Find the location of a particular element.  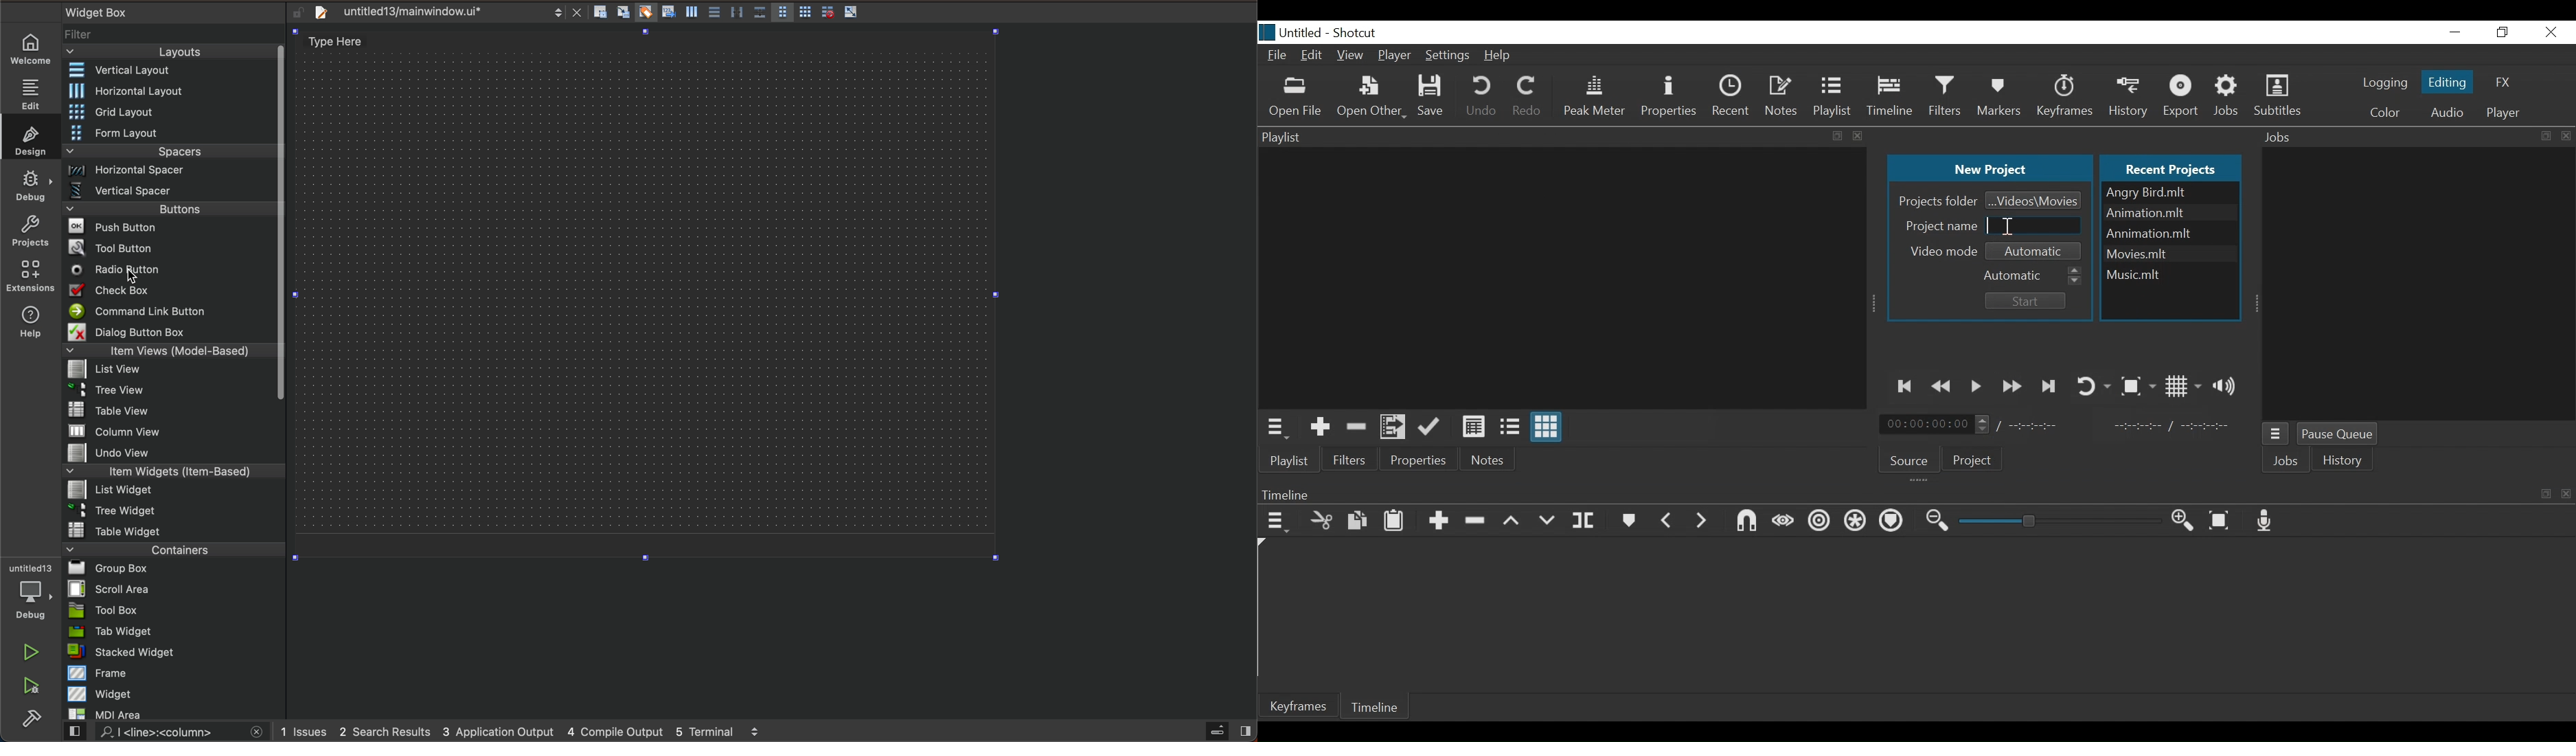

Start is located at coordinates (2022, 301).